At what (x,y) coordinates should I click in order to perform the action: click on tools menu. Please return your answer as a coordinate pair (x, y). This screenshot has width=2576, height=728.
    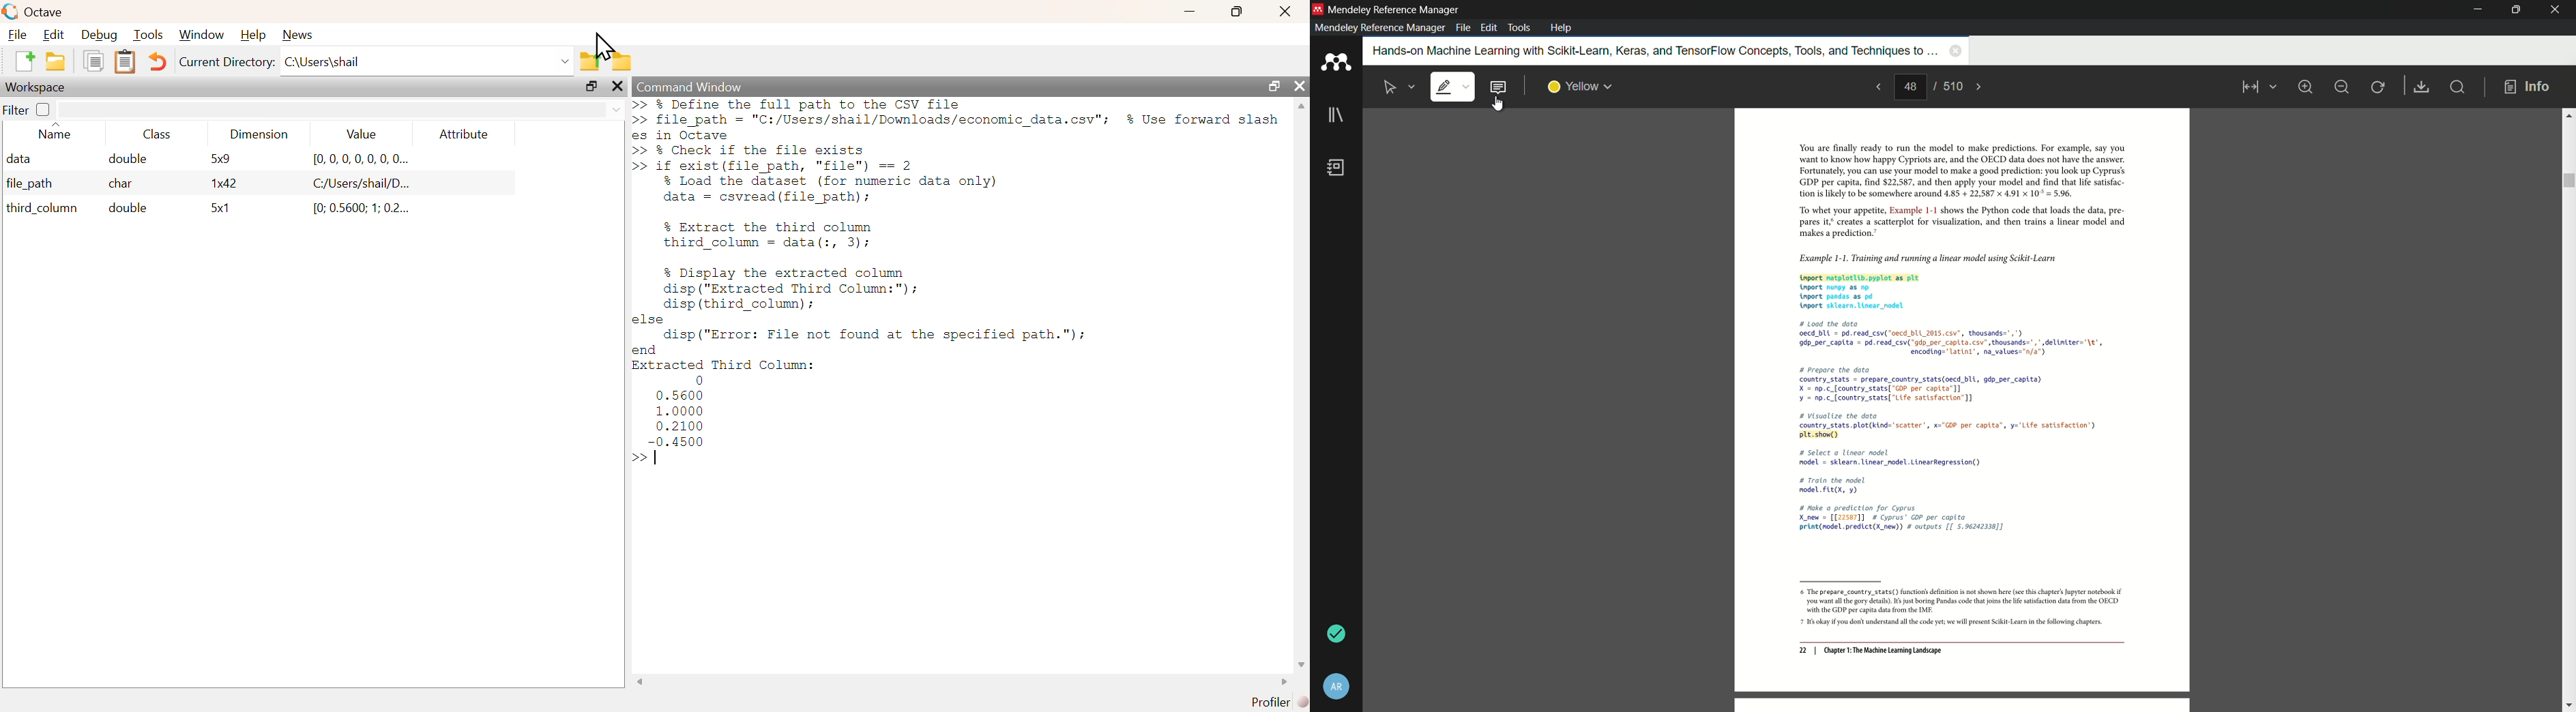
    Looking at the image, I should click on (1518, 28).